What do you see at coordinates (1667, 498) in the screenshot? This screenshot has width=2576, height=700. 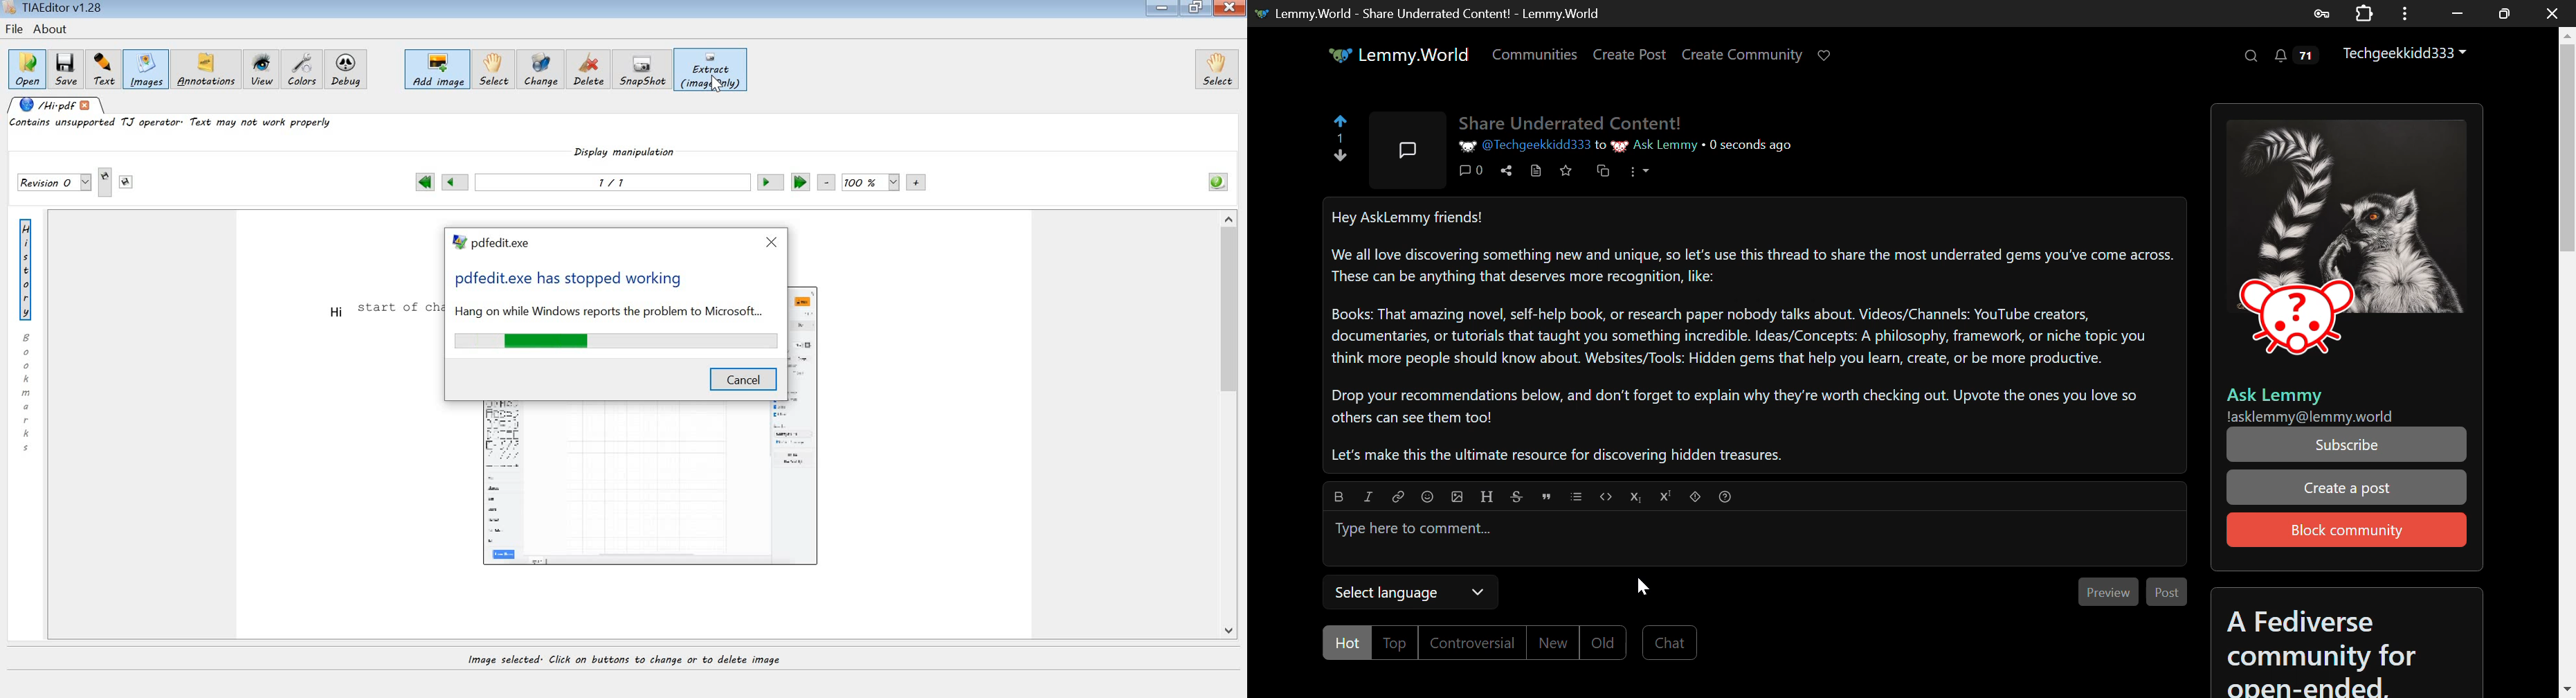 I see `Superscript` at bounding box center [1667, 498].